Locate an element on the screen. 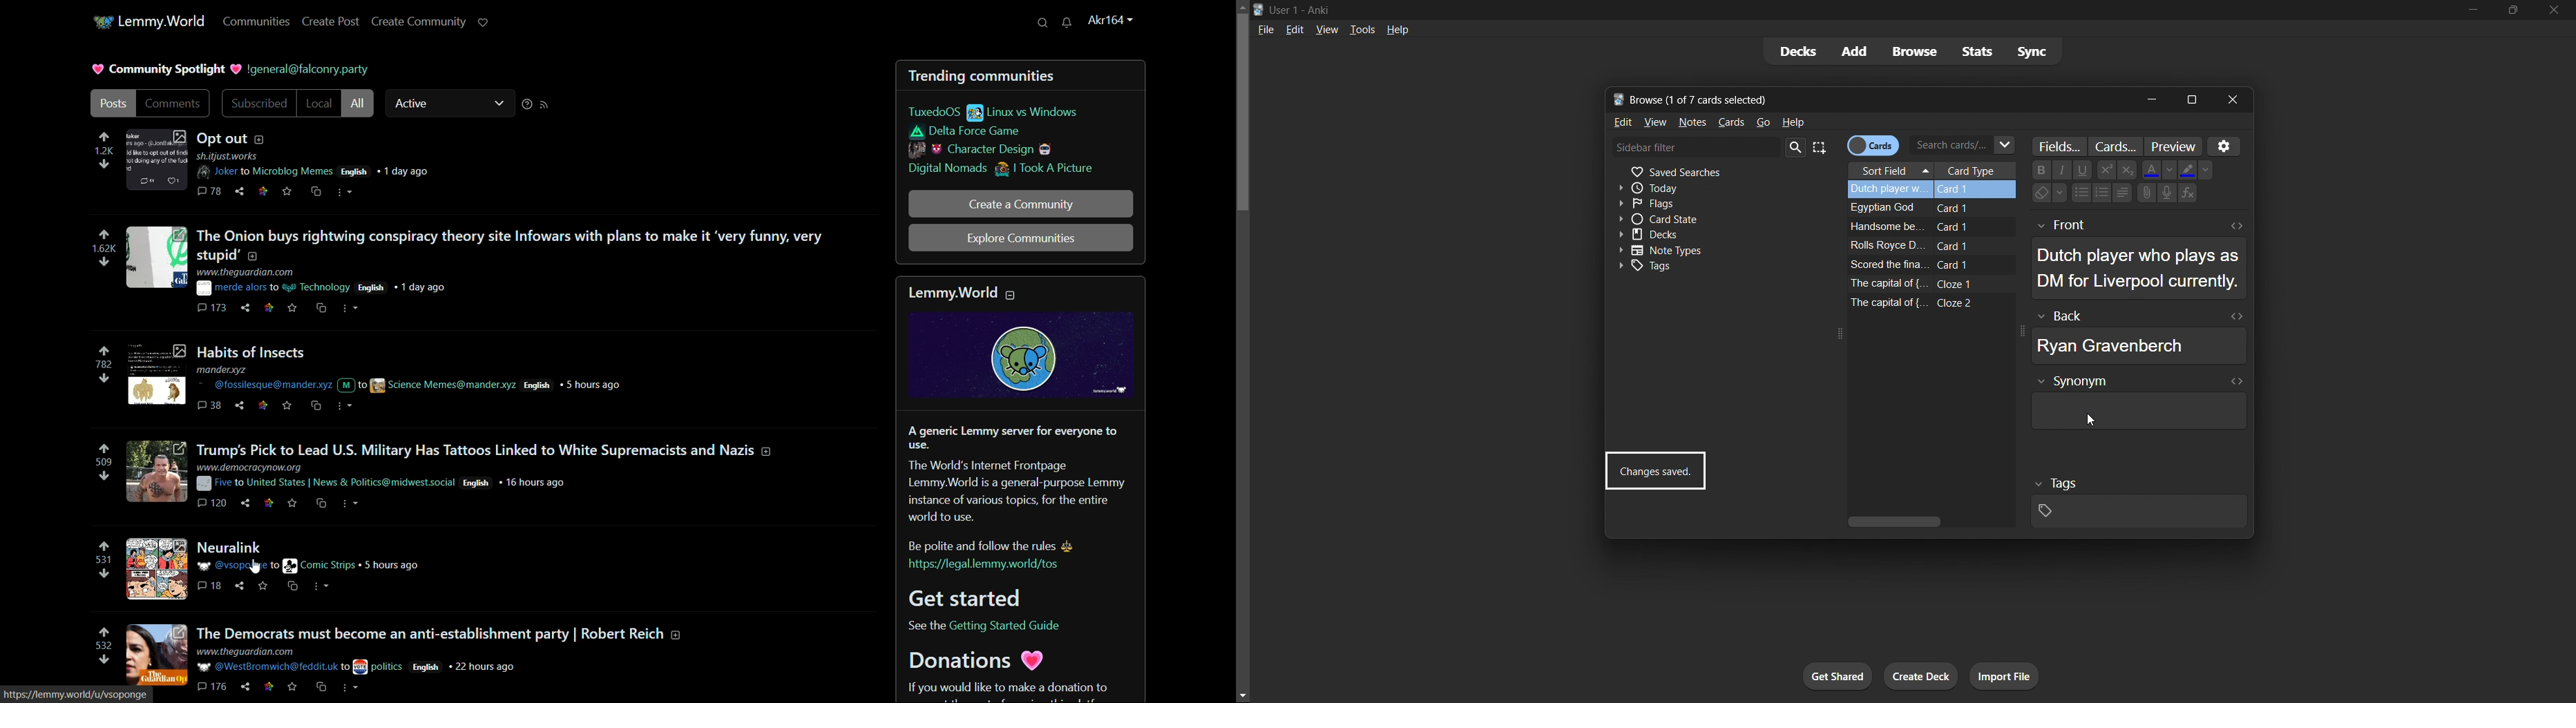 This screenshot has width=2576, height=728. comments is located at coordinates (210, 587).